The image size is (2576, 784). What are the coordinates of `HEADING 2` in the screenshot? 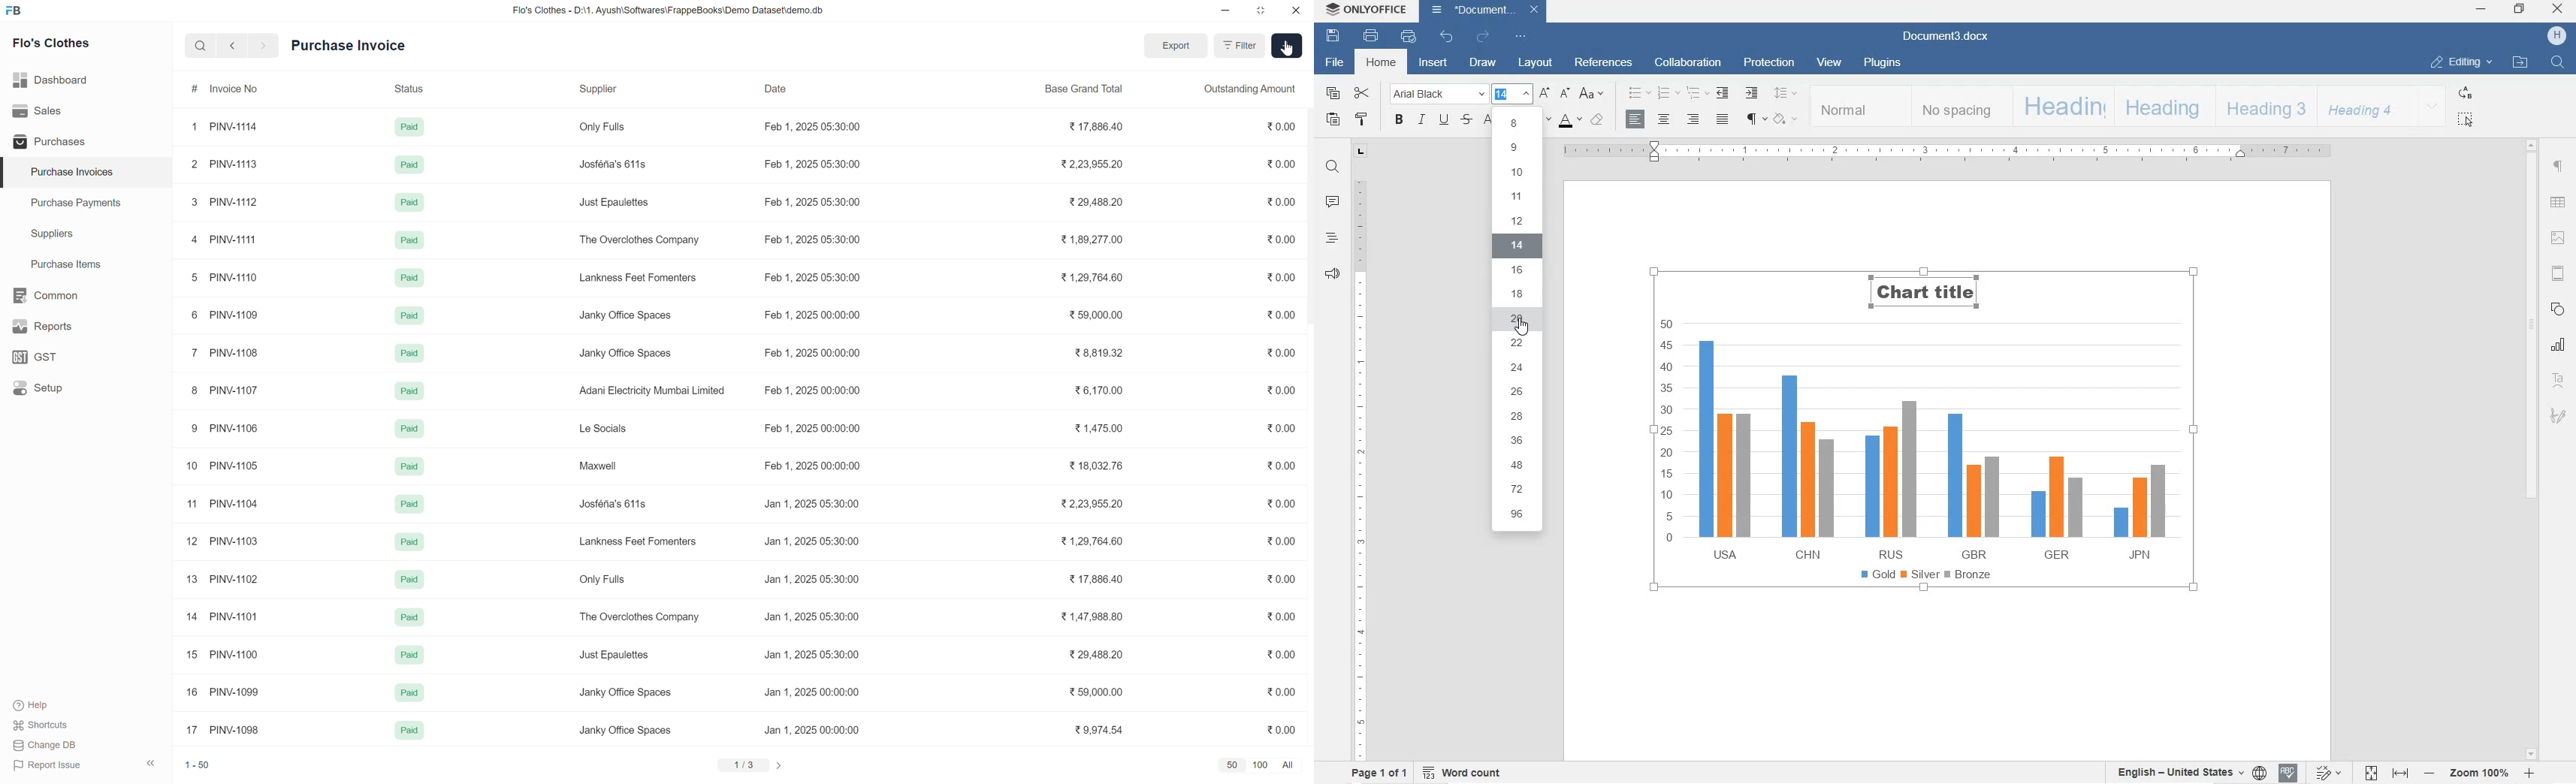 It's located at (2162, 107).